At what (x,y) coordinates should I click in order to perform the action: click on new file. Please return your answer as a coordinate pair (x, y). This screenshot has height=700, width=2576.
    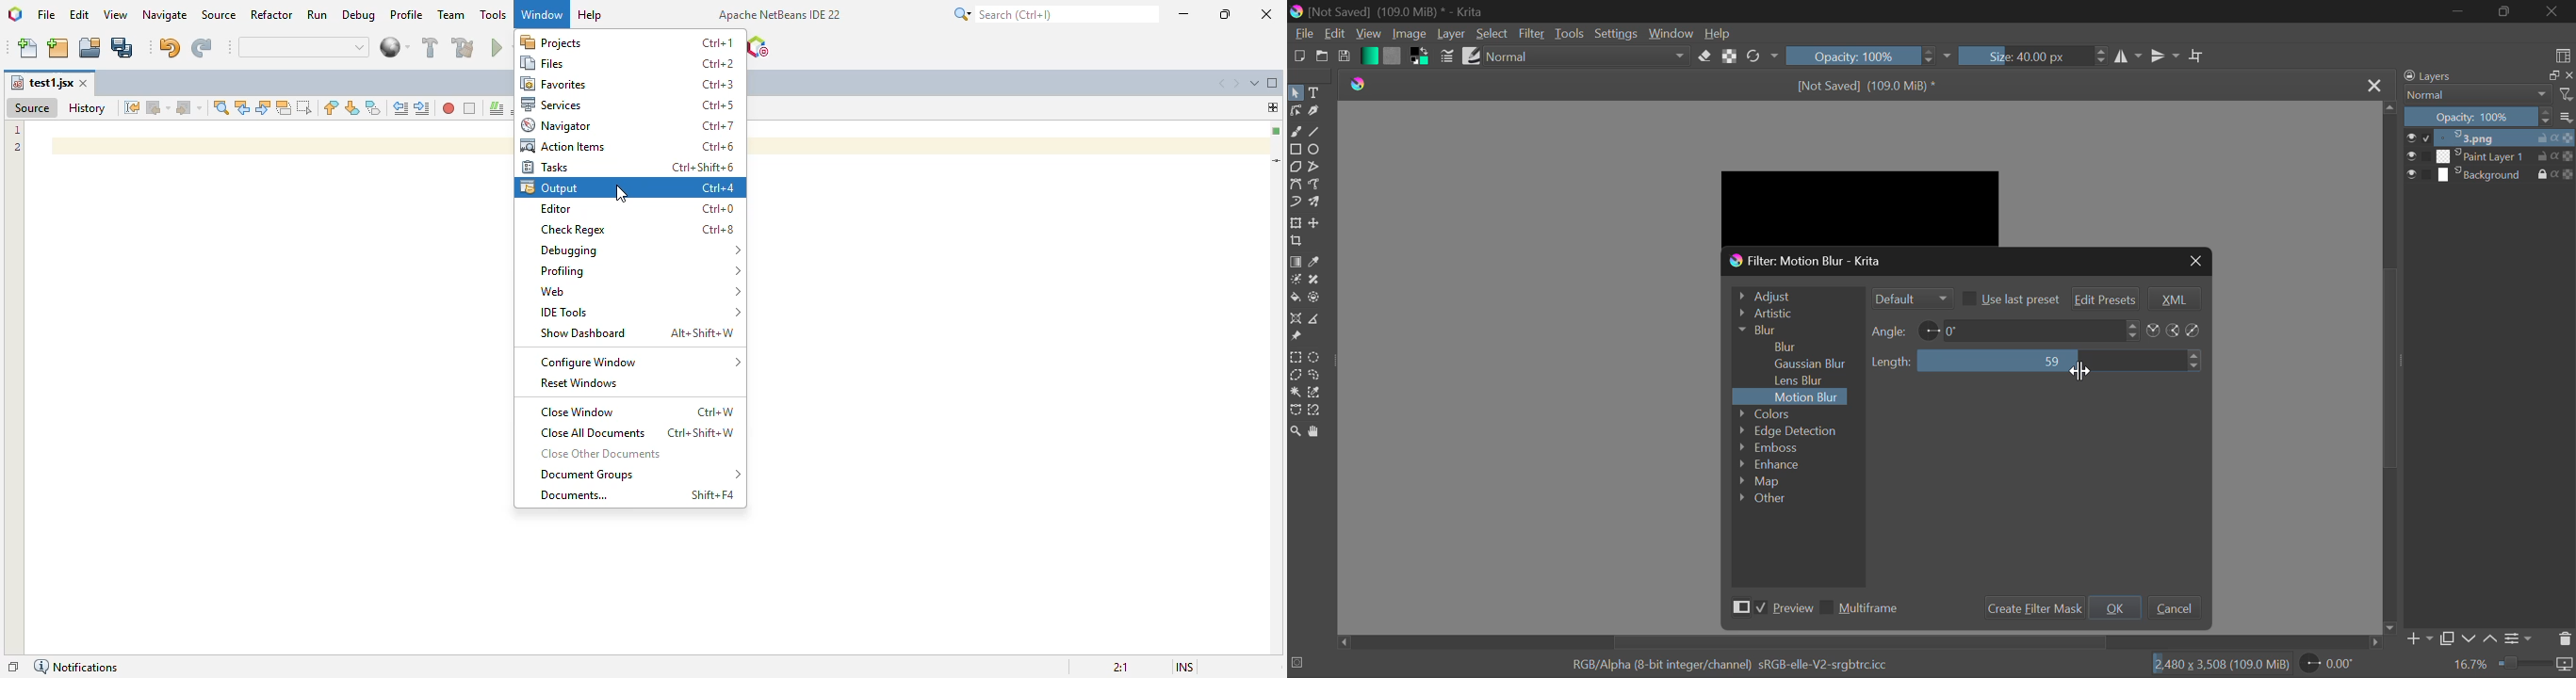
    Looking at the image, I should click on (28, 48).